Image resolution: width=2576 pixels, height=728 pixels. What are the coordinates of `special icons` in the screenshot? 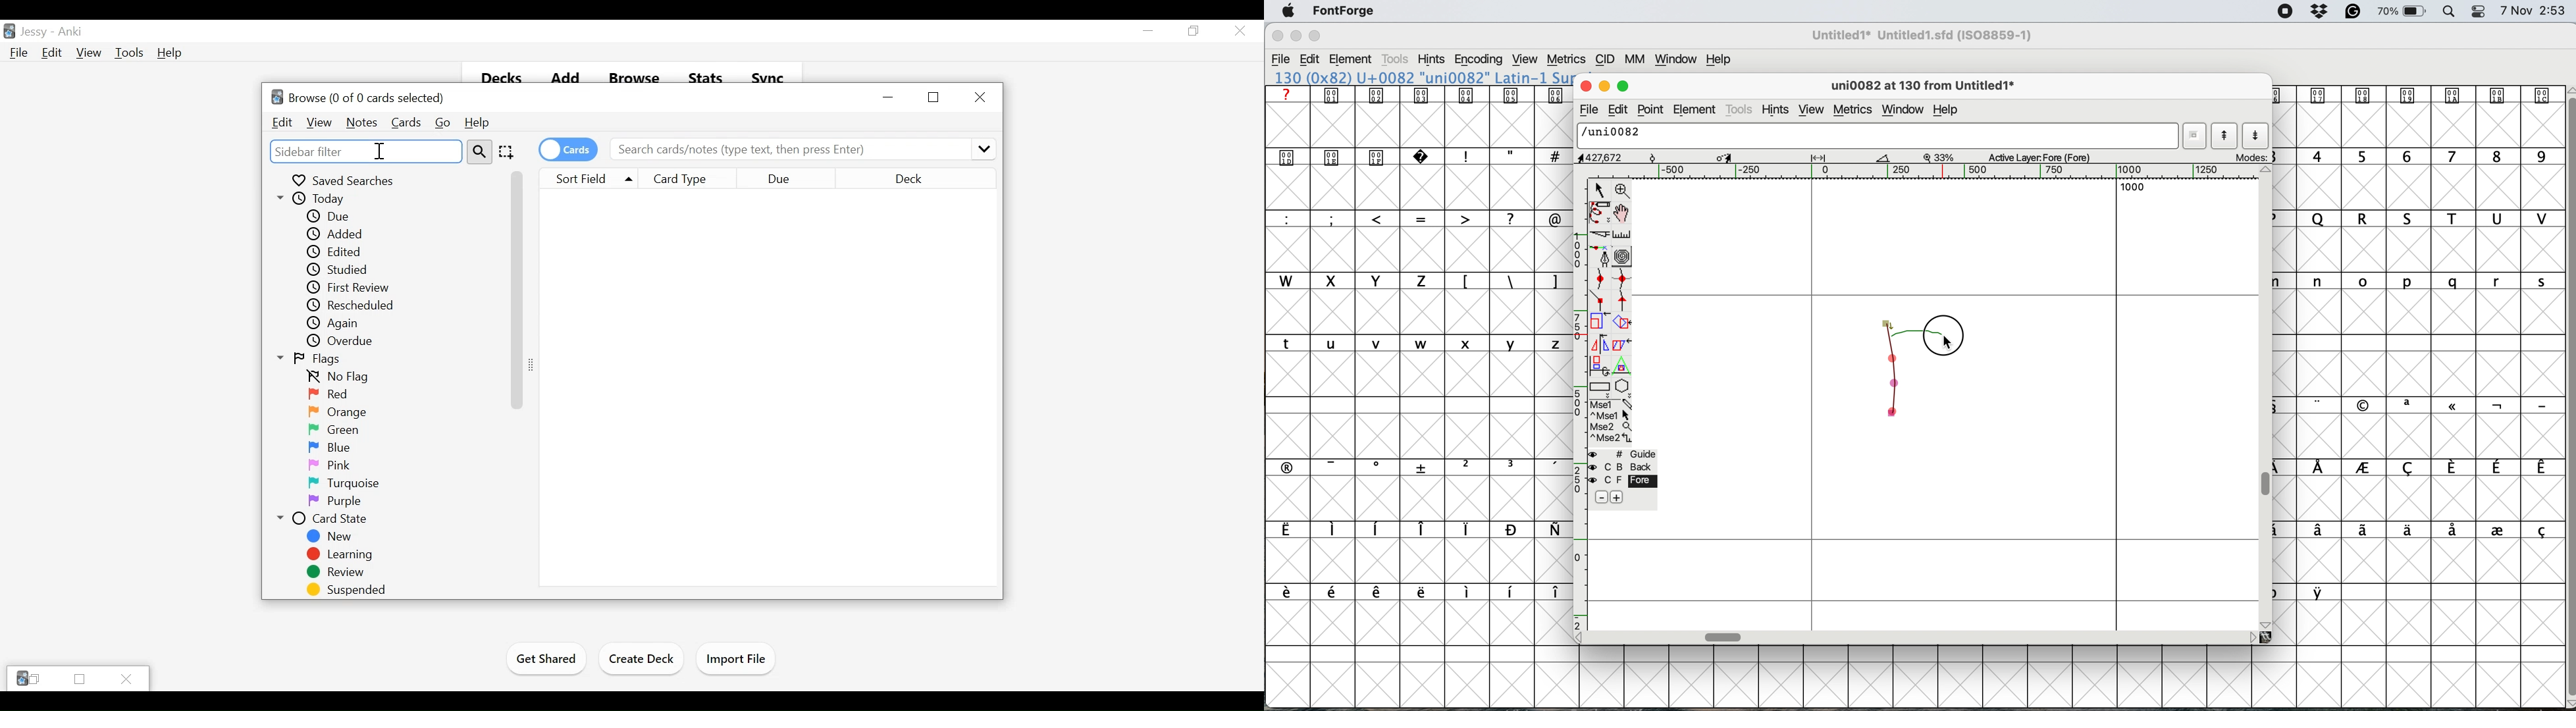 It's located at (2416, 96).